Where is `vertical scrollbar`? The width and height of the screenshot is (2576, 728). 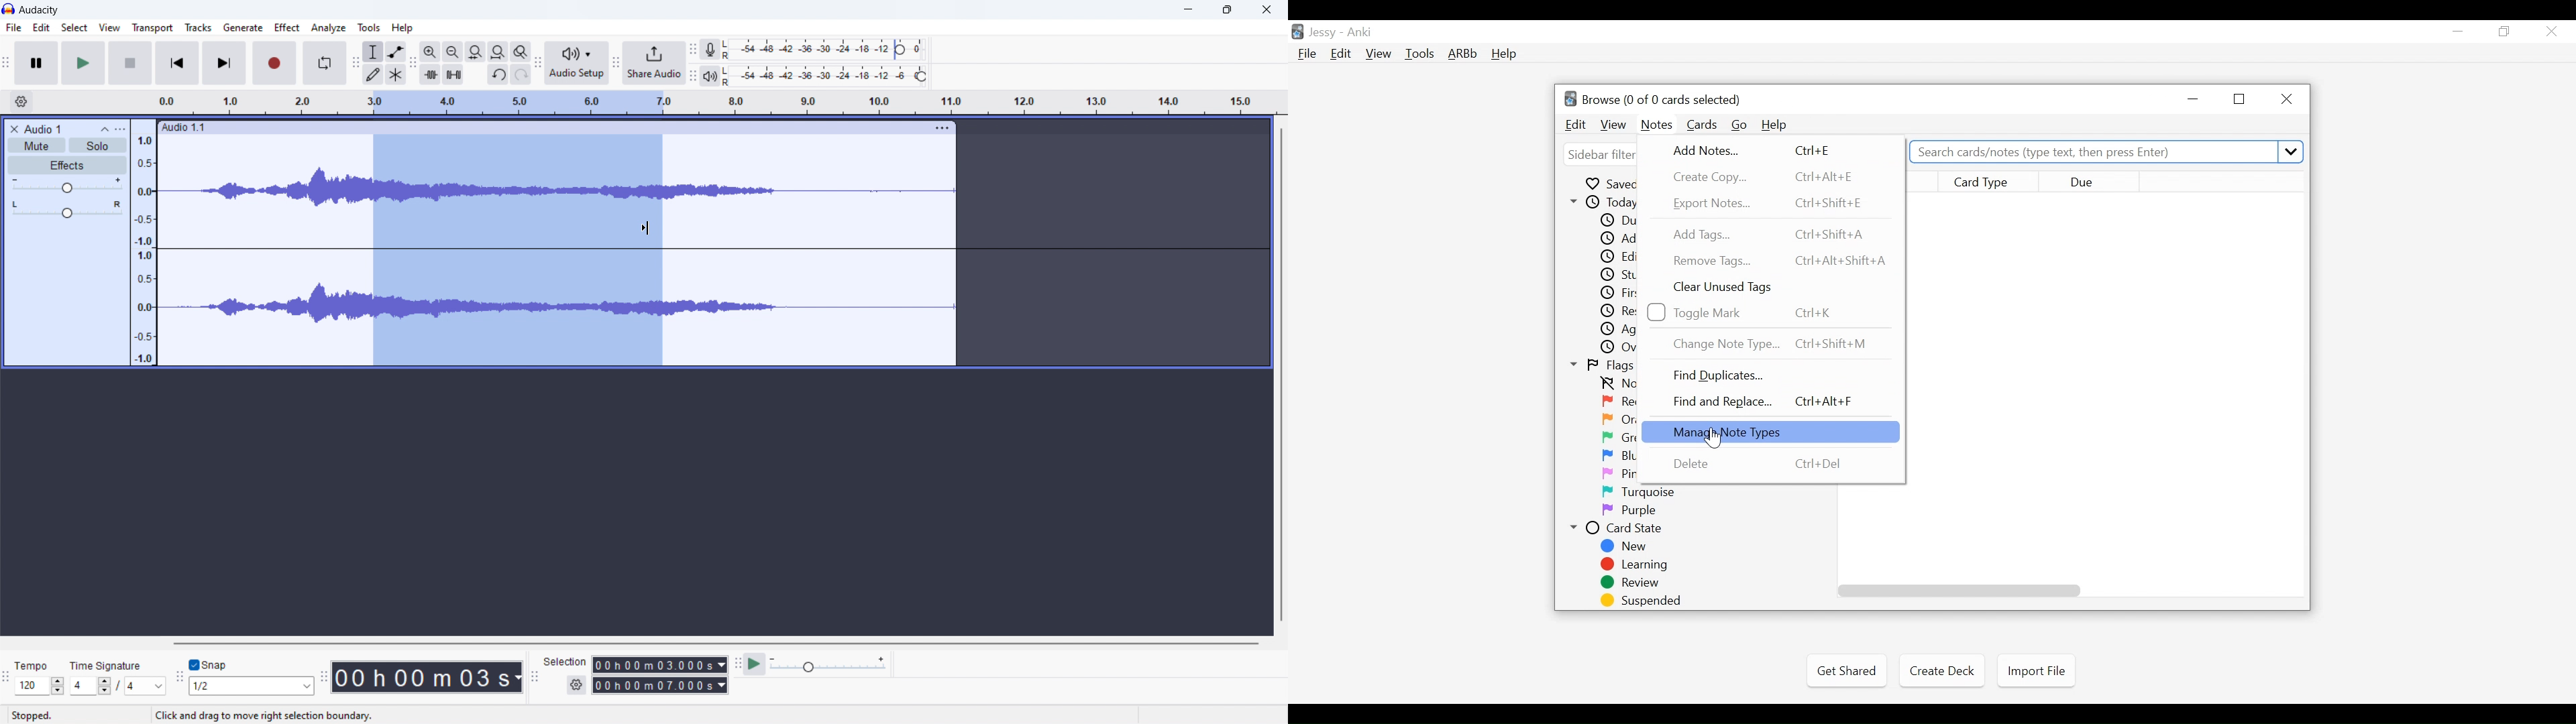 vertical scrollbar is located at coordinates (1280, 376).